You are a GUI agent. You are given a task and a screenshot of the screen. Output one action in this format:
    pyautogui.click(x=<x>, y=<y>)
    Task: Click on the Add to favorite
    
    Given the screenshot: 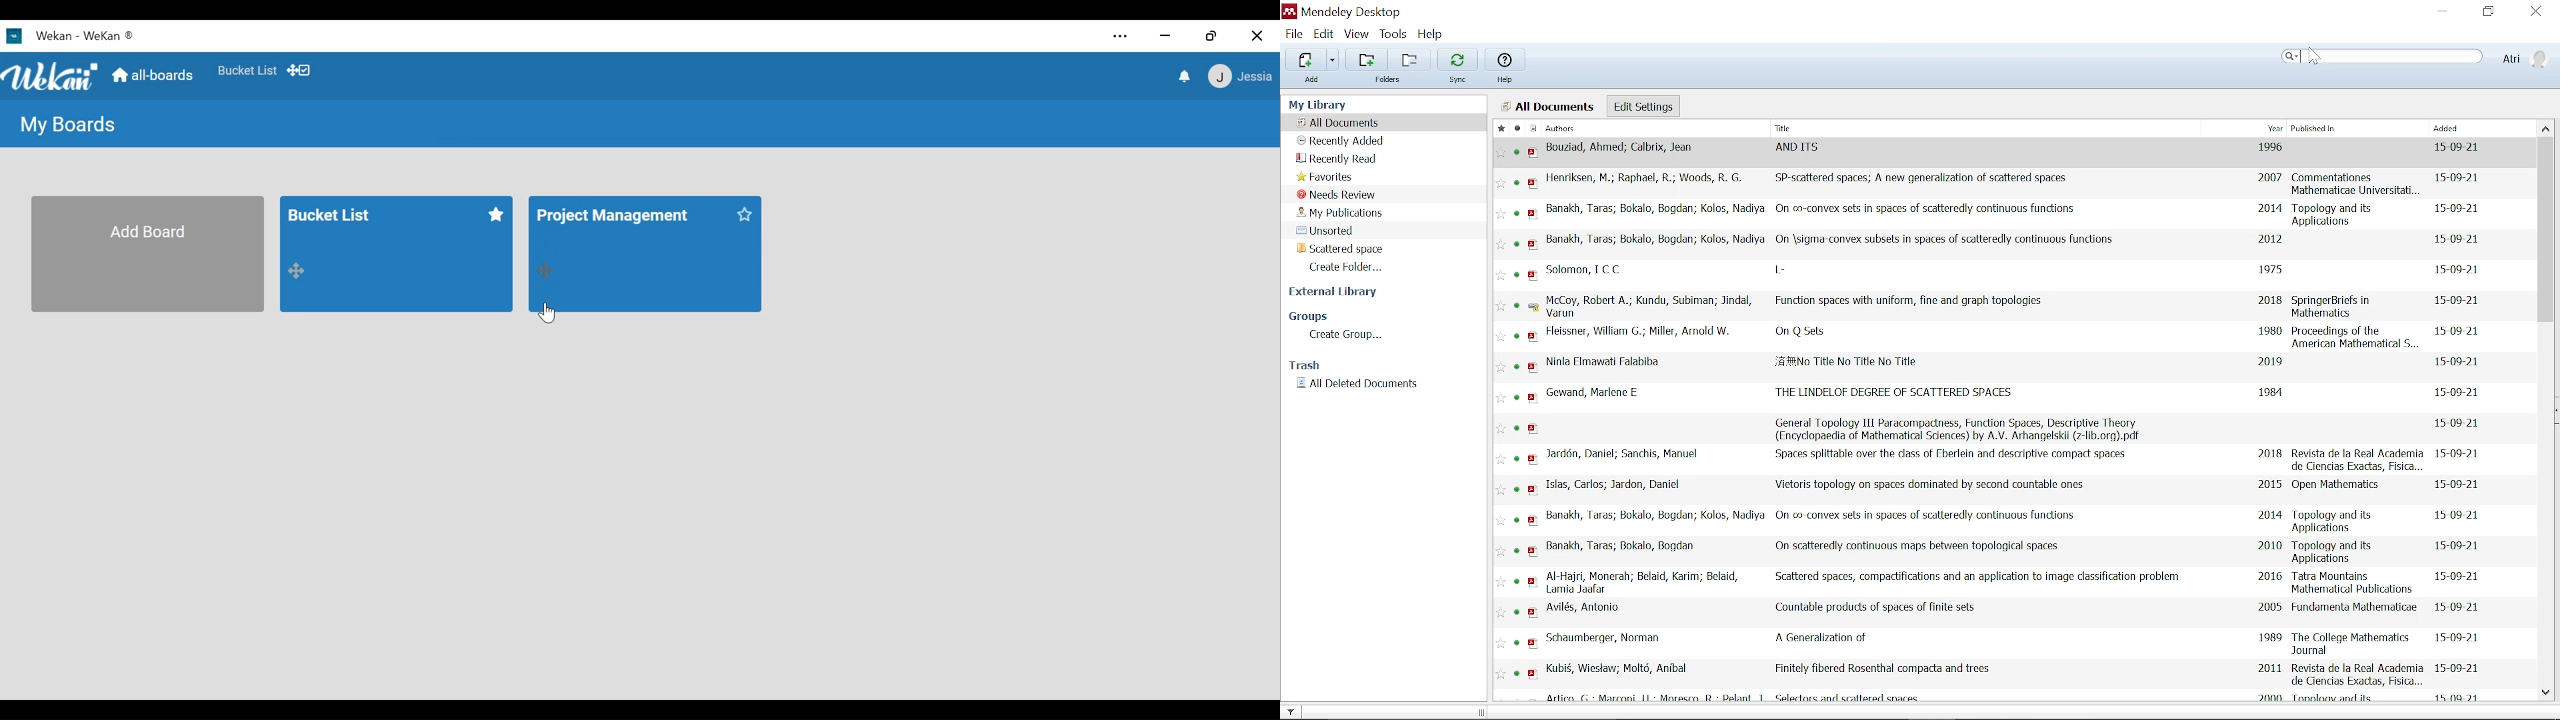 What is the action you would take?
    pyautogui.click(x=1500, y=551)
    